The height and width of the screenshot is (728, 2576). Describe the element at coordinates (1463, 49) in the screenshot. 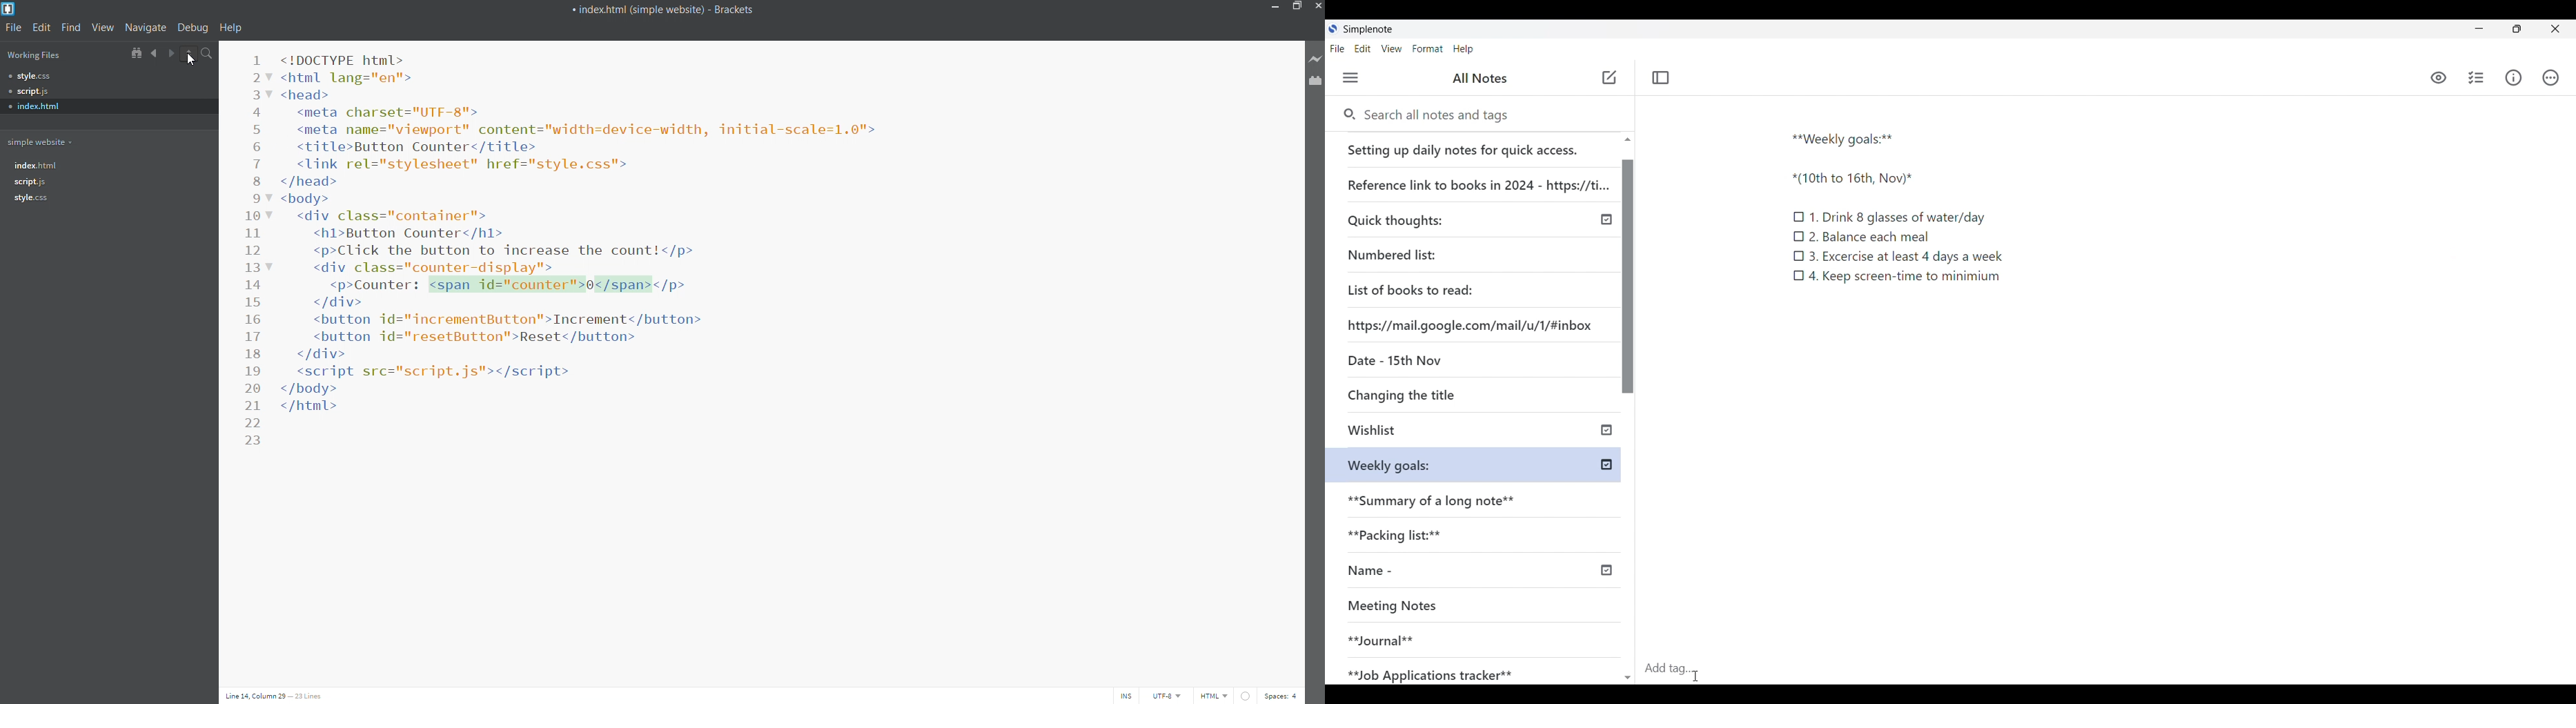

I see `Help menu` at that location.